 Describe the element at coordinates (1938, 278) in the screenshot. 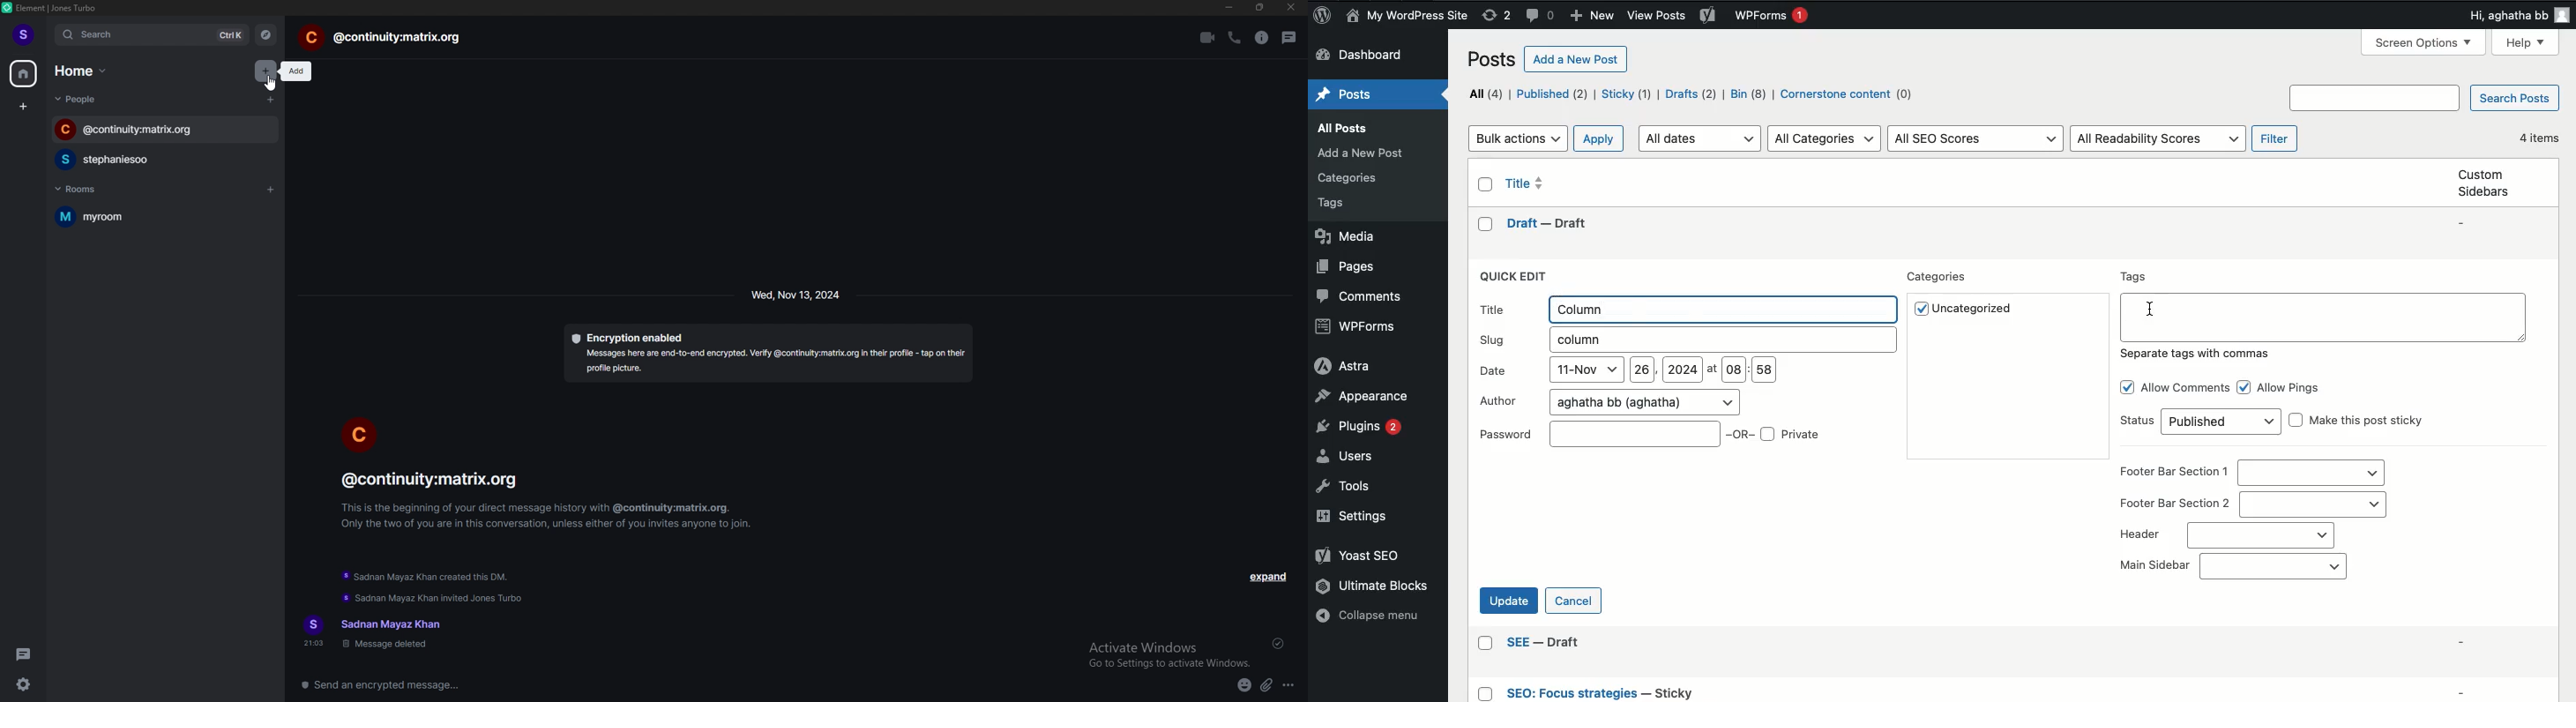

I see `Categories` at that location.